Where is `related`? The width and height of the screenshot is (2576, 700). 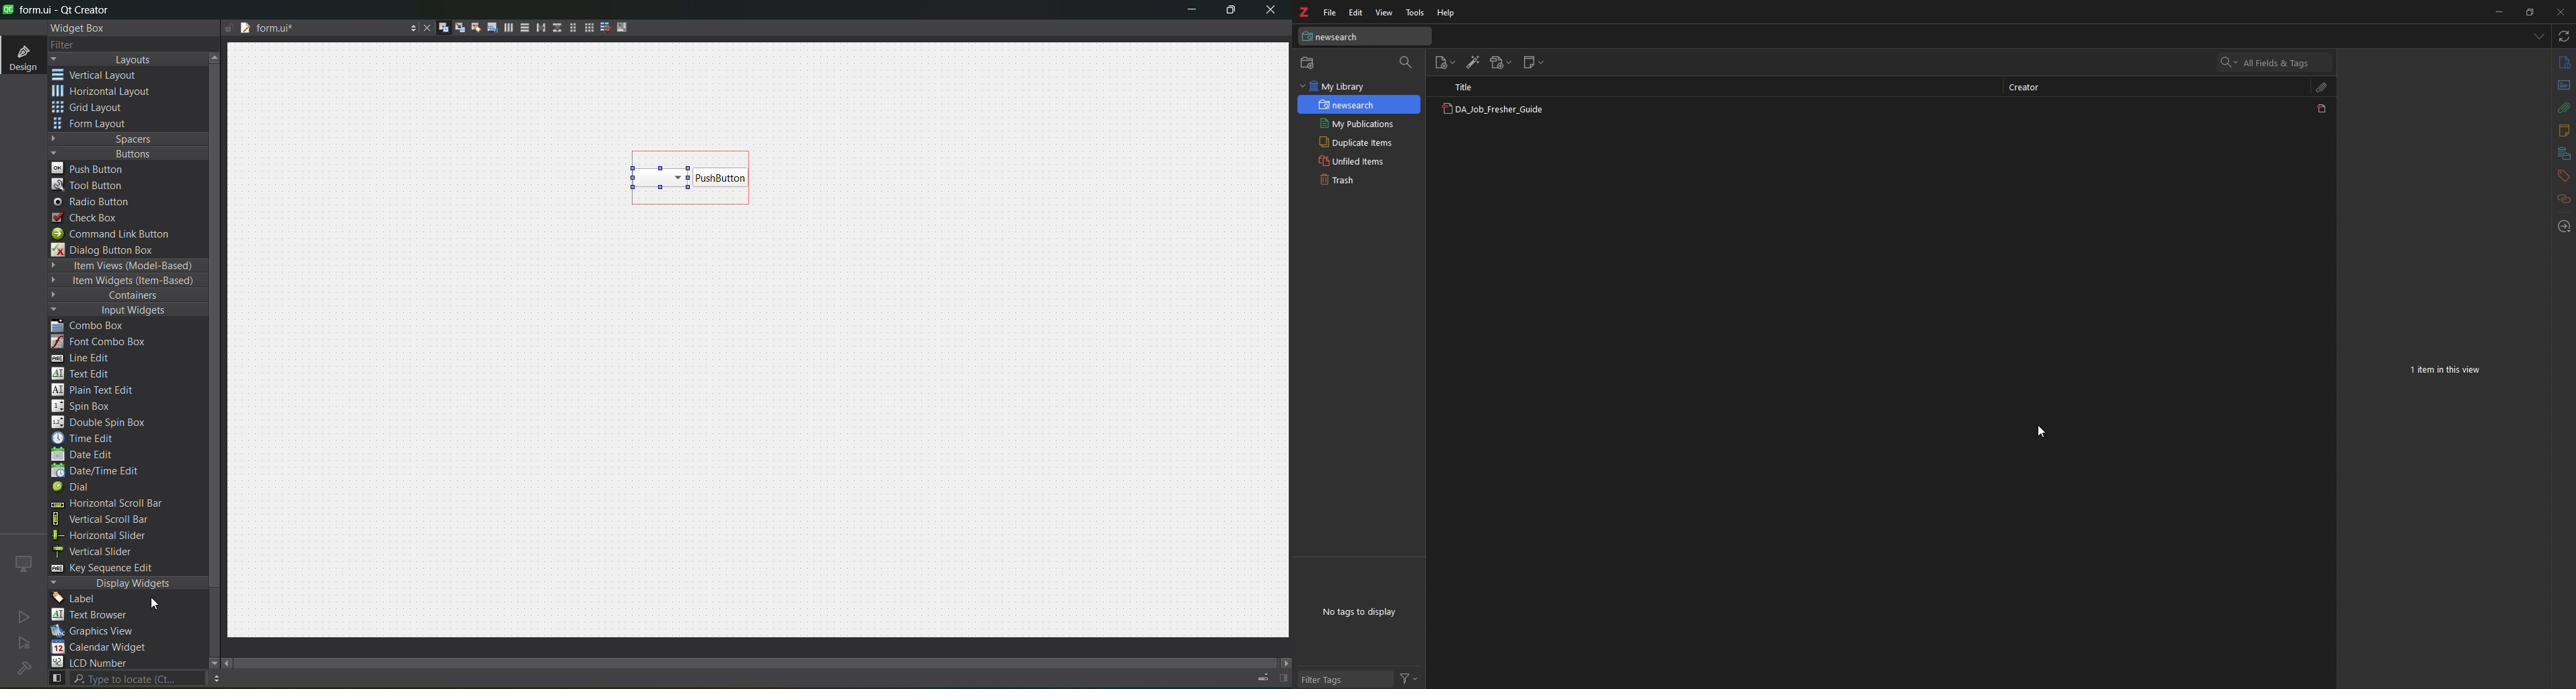 related is located at coordinates (2565, 199).